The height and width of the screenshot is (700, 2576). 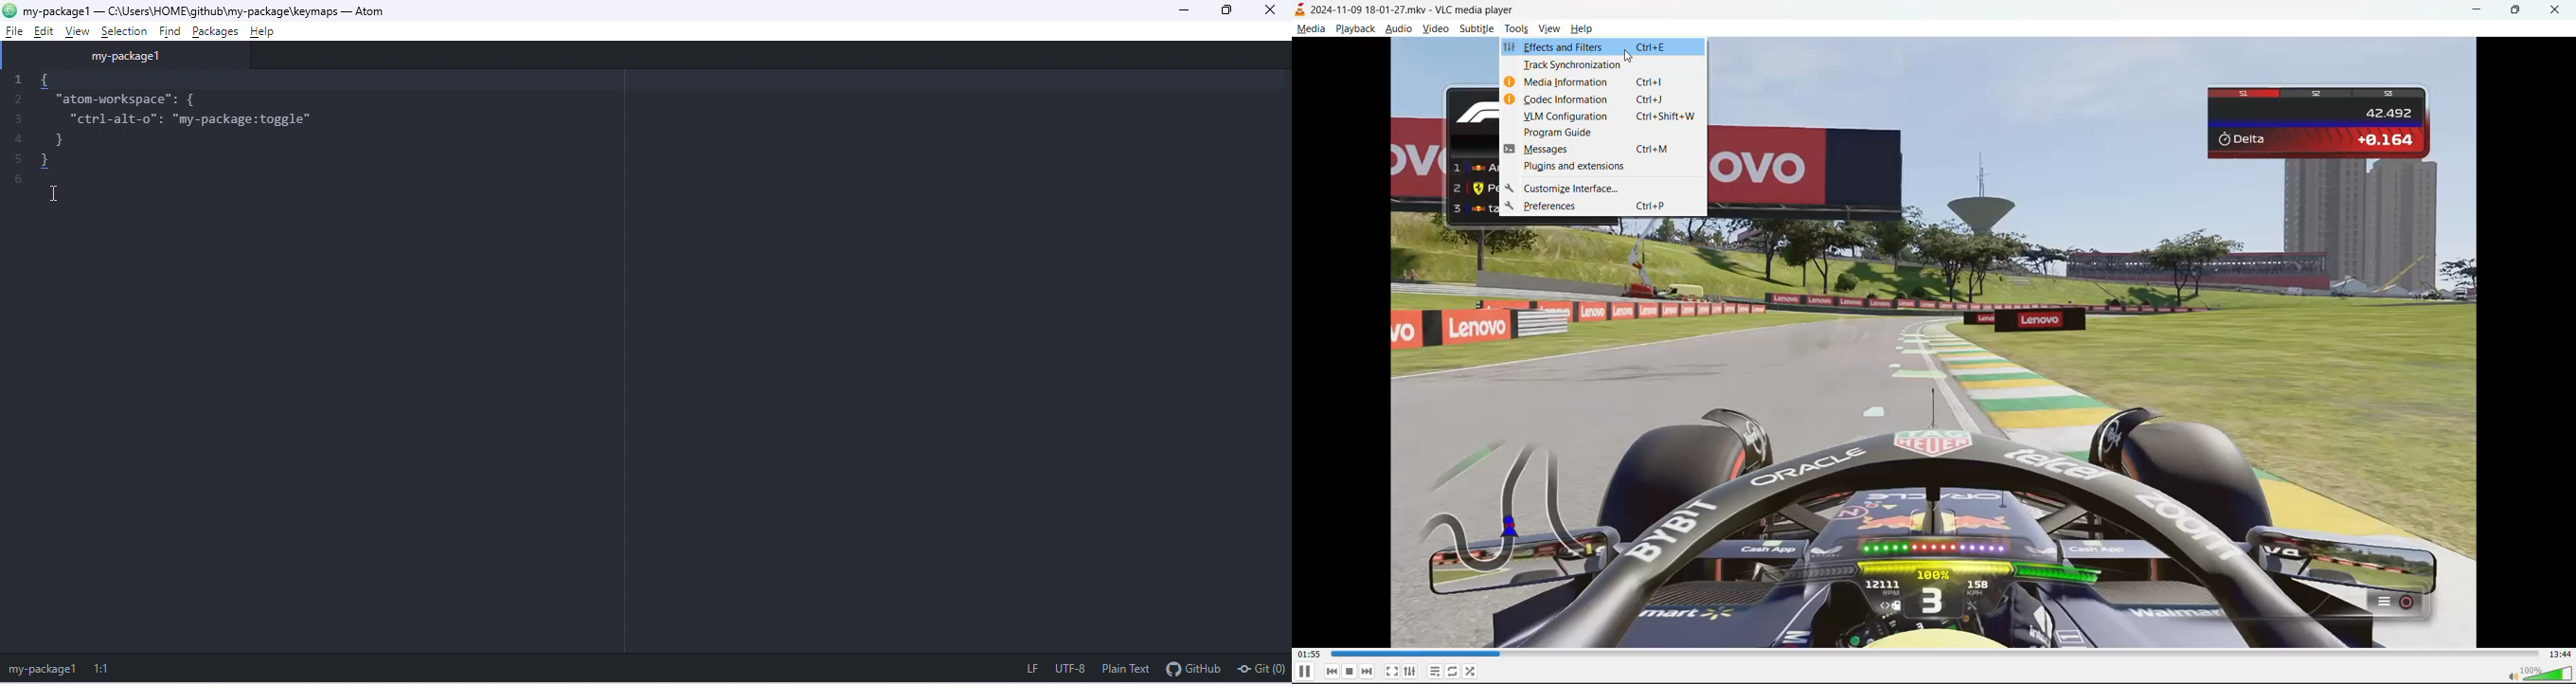 What do you see at coordinates (1604, 116) in the screenshot?
I see `vlm configuration` at bounding box center [1604, 116].